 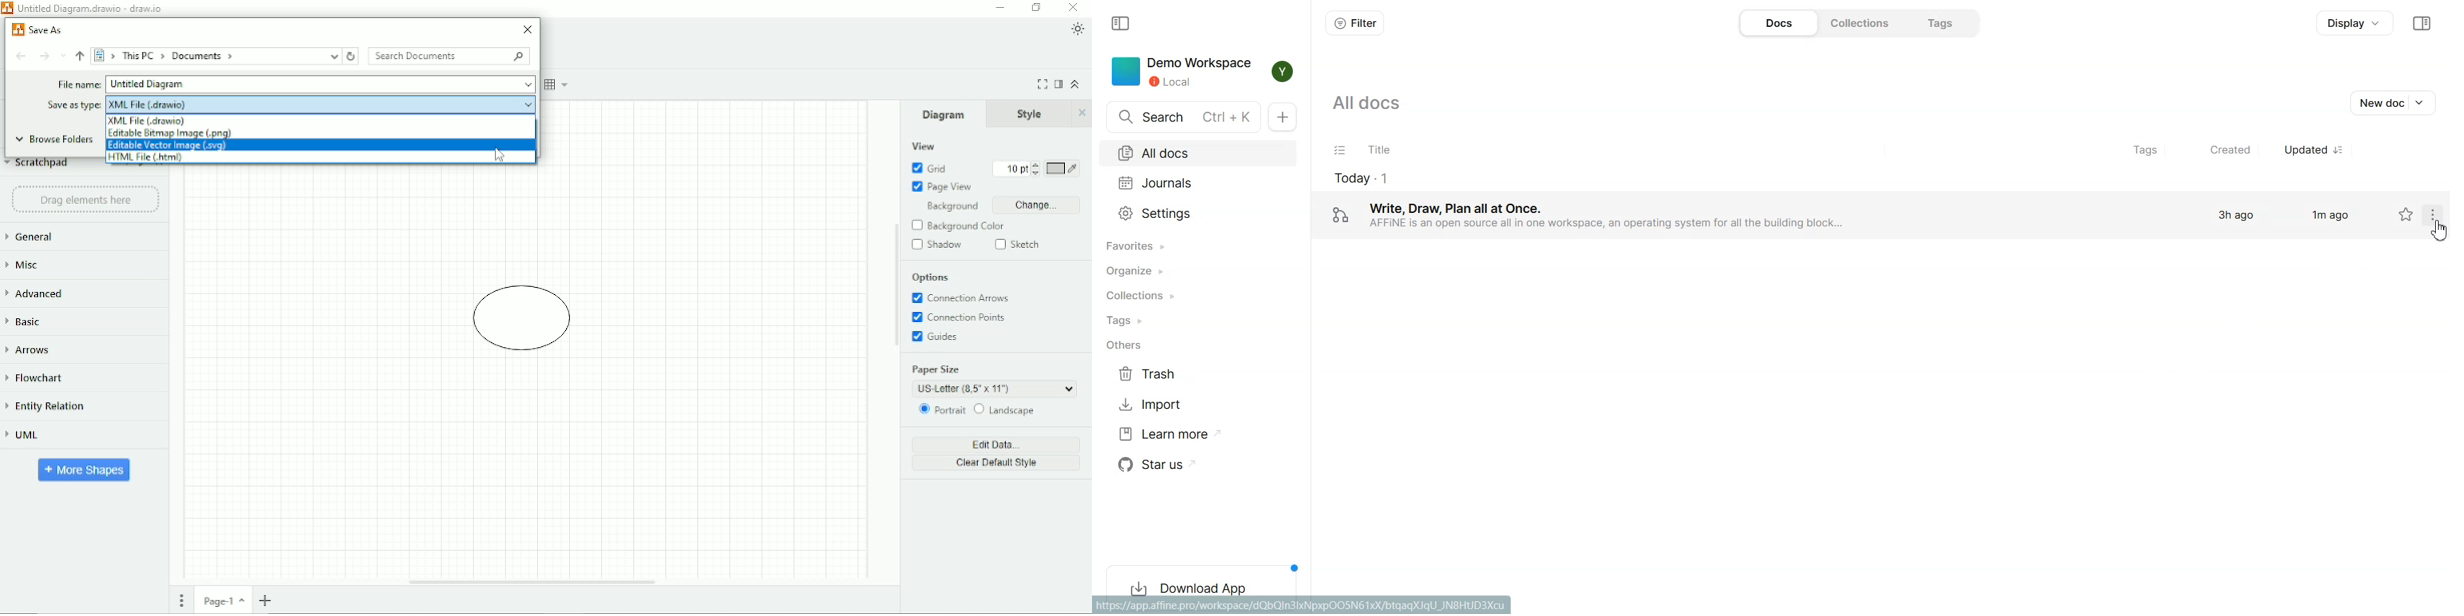 I want to click on Style, so click(x=1032, y=113).